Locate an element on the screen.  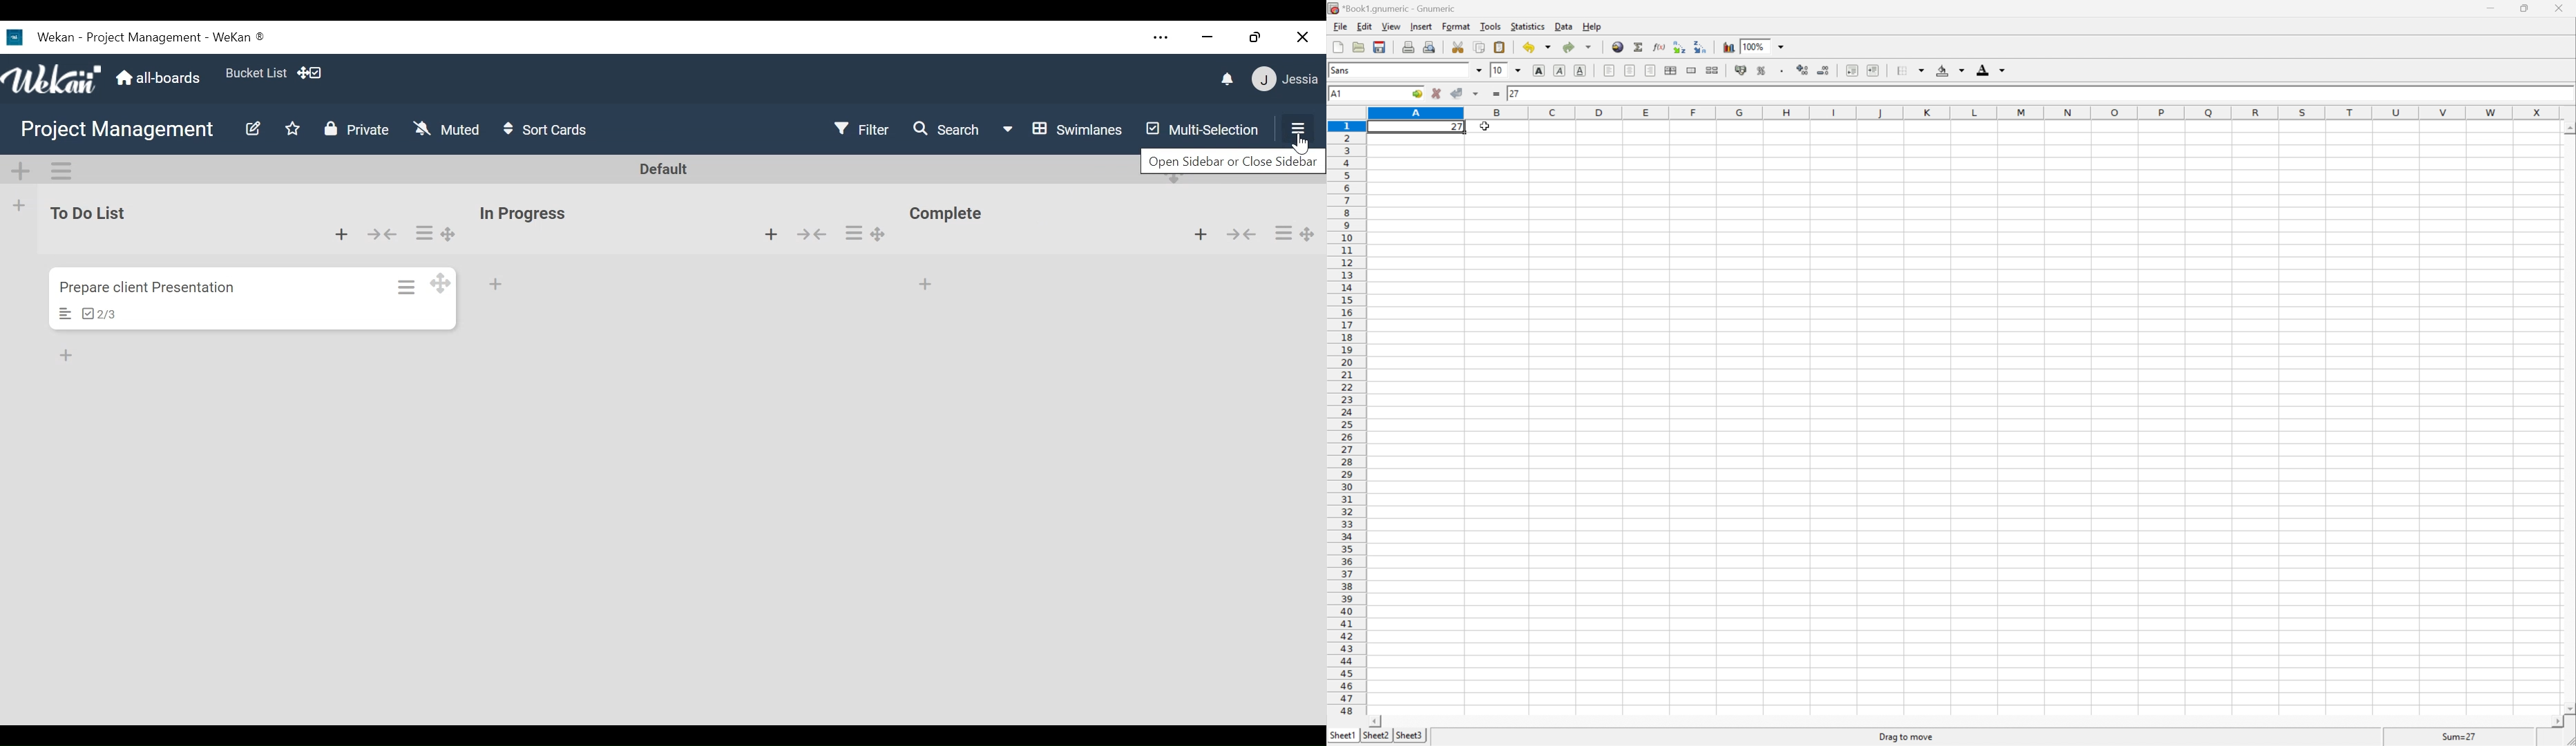
Desktop drag handles is located at coordinates (450, 234).